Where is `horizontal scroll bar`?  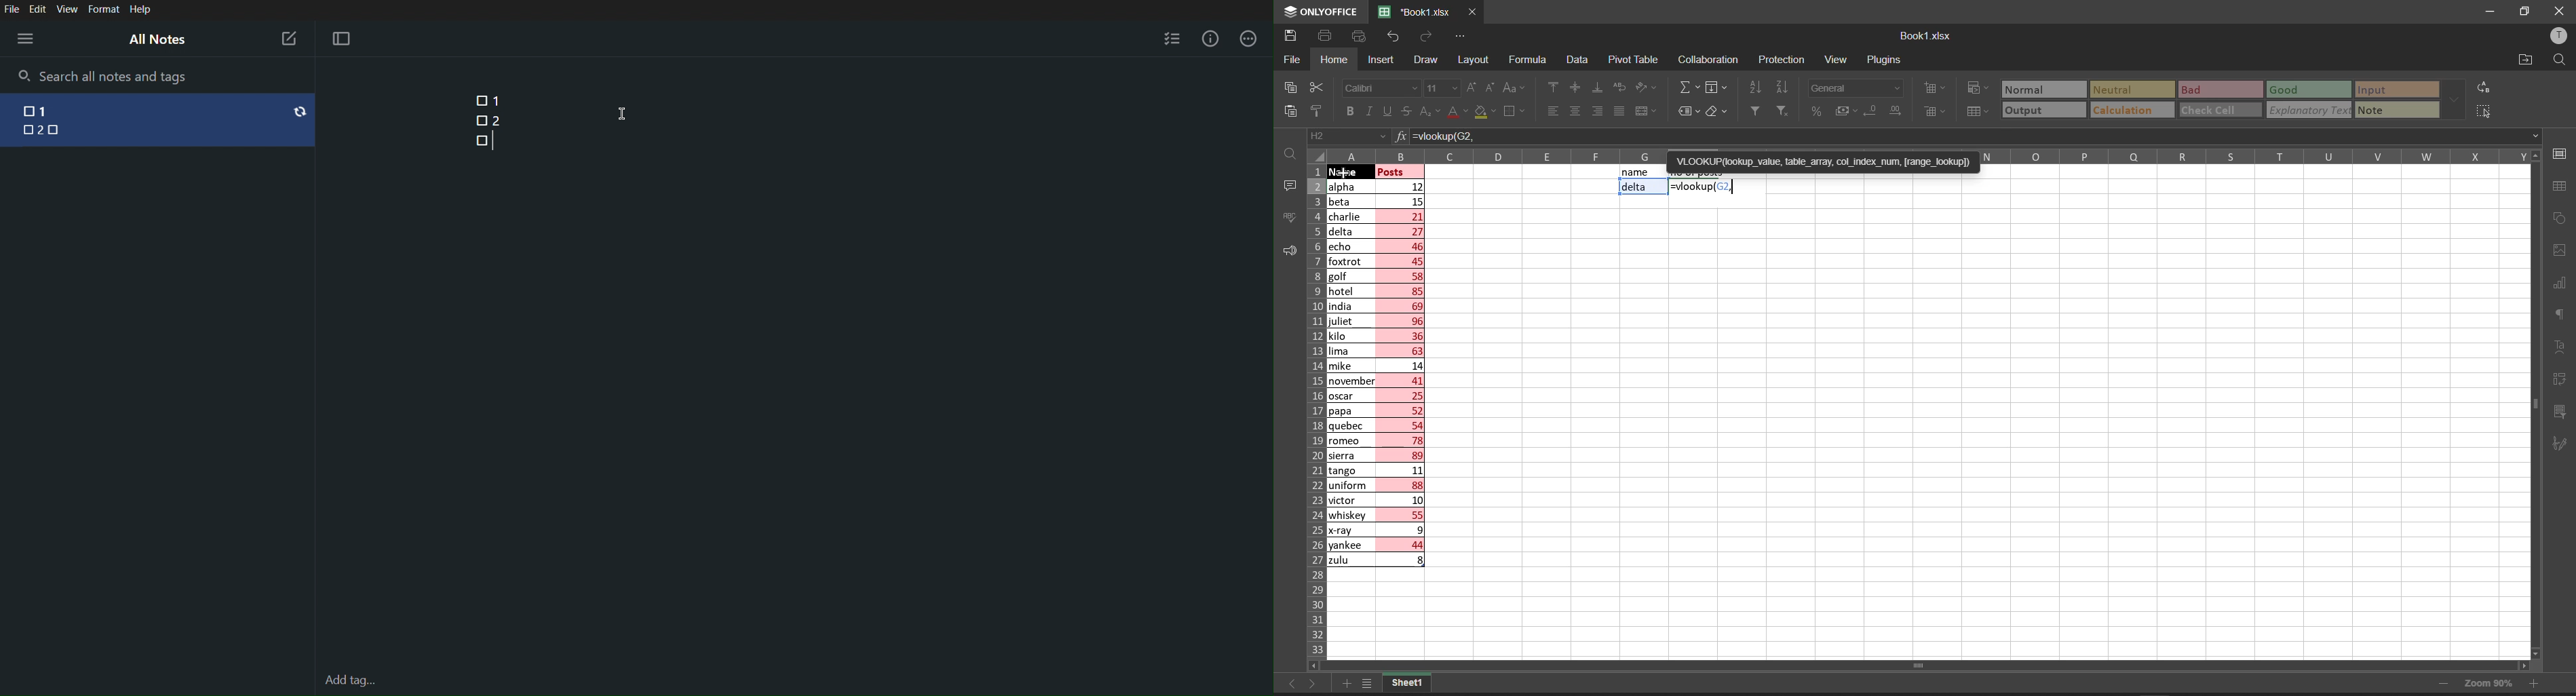
horizontal scroll bar is located at coordinates (1922, 665).